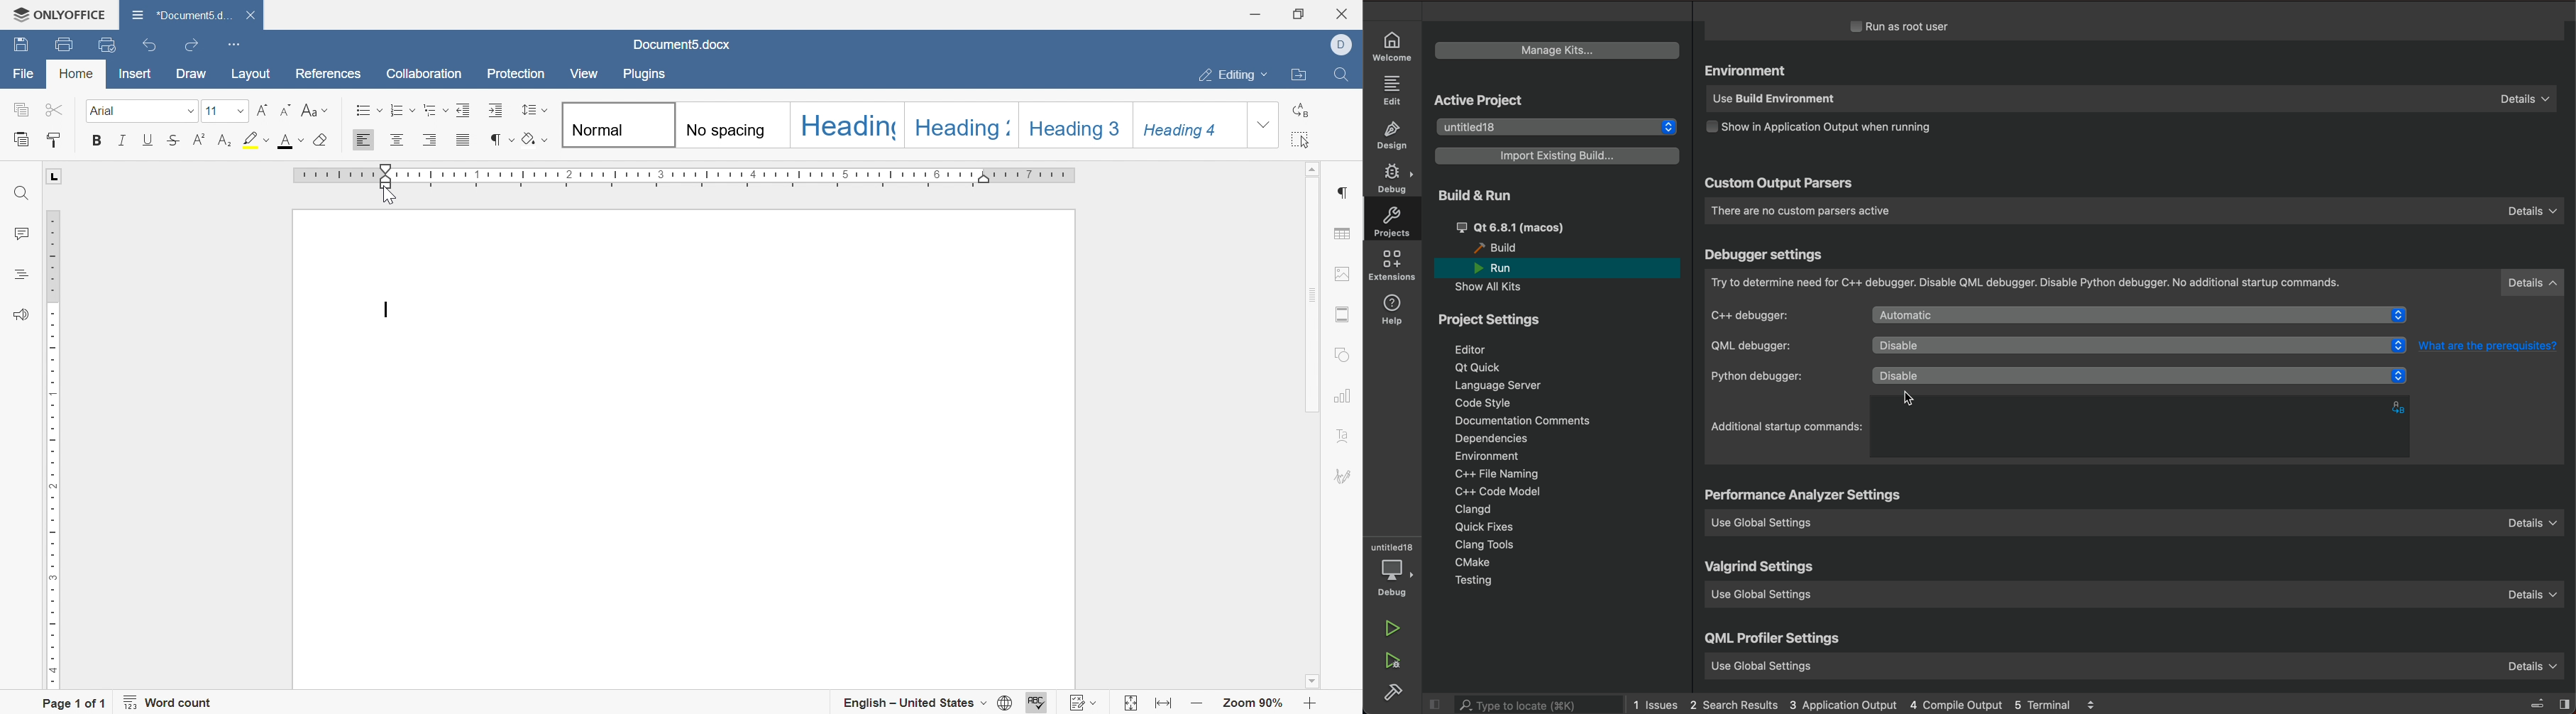 The image size is (2576, 728). What do you see at coordinates (683, 177) in the screenshot?
I see `ruler` at bounding box center [683, 177].